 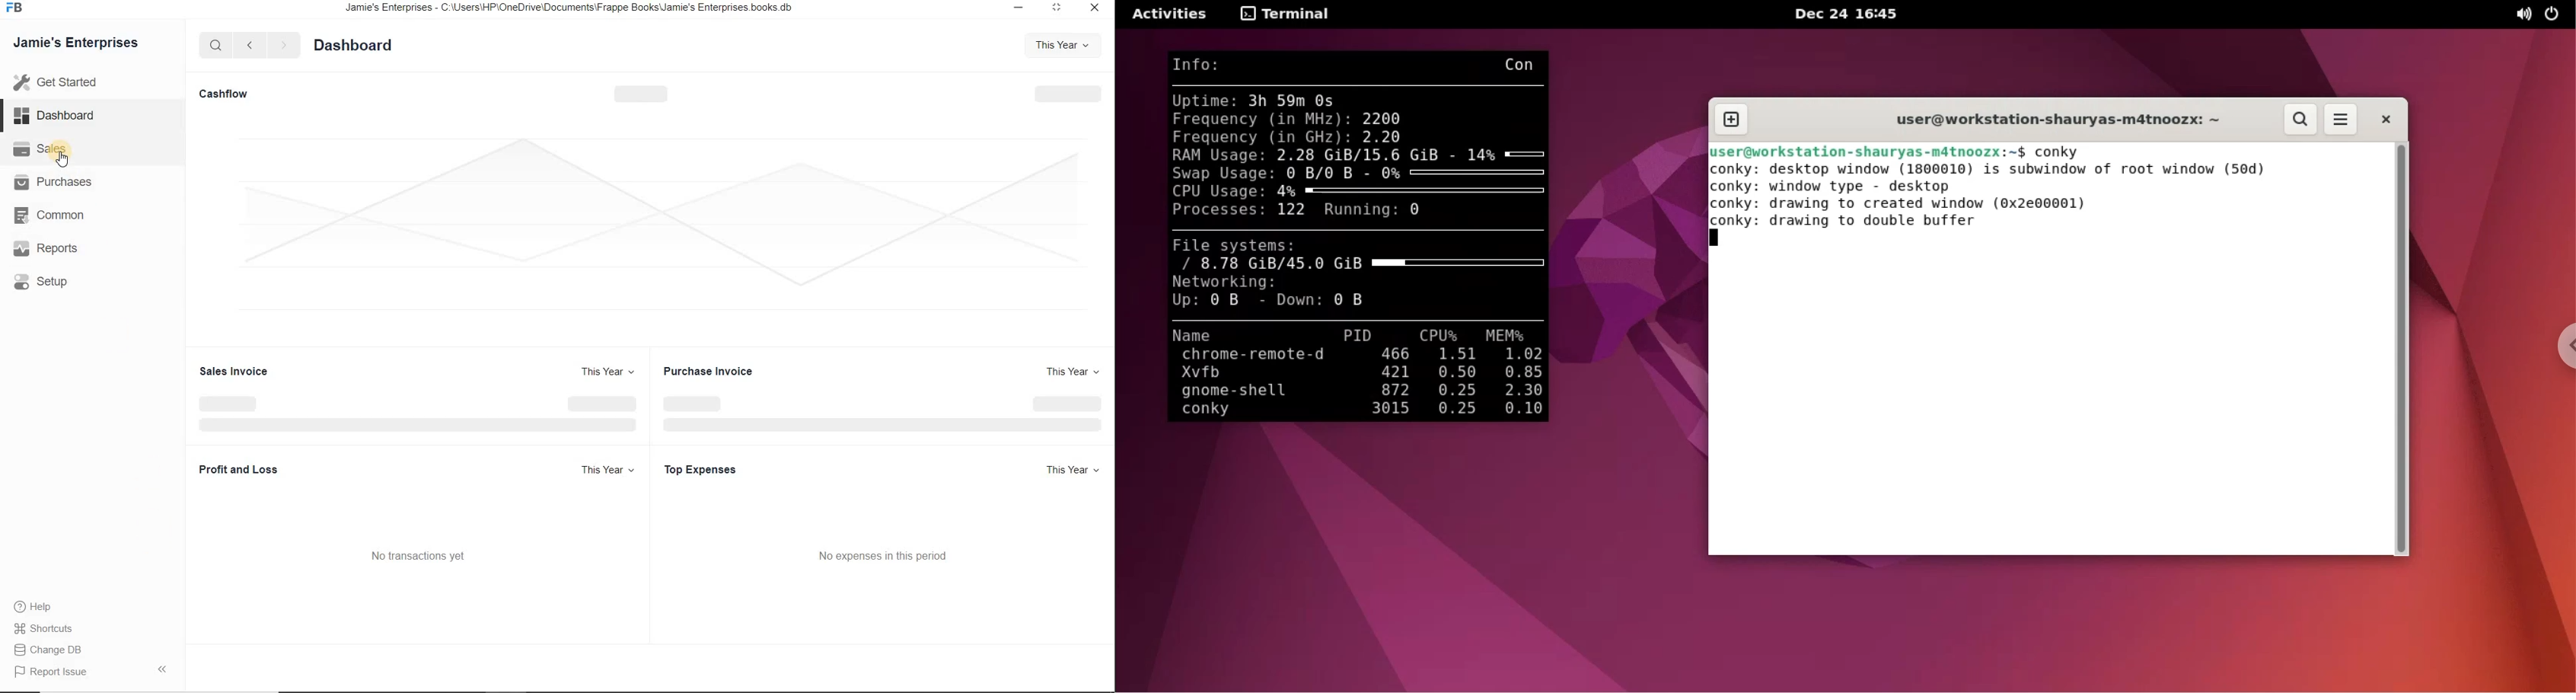 I want to click on ) Help, so click(x=49, y=606).